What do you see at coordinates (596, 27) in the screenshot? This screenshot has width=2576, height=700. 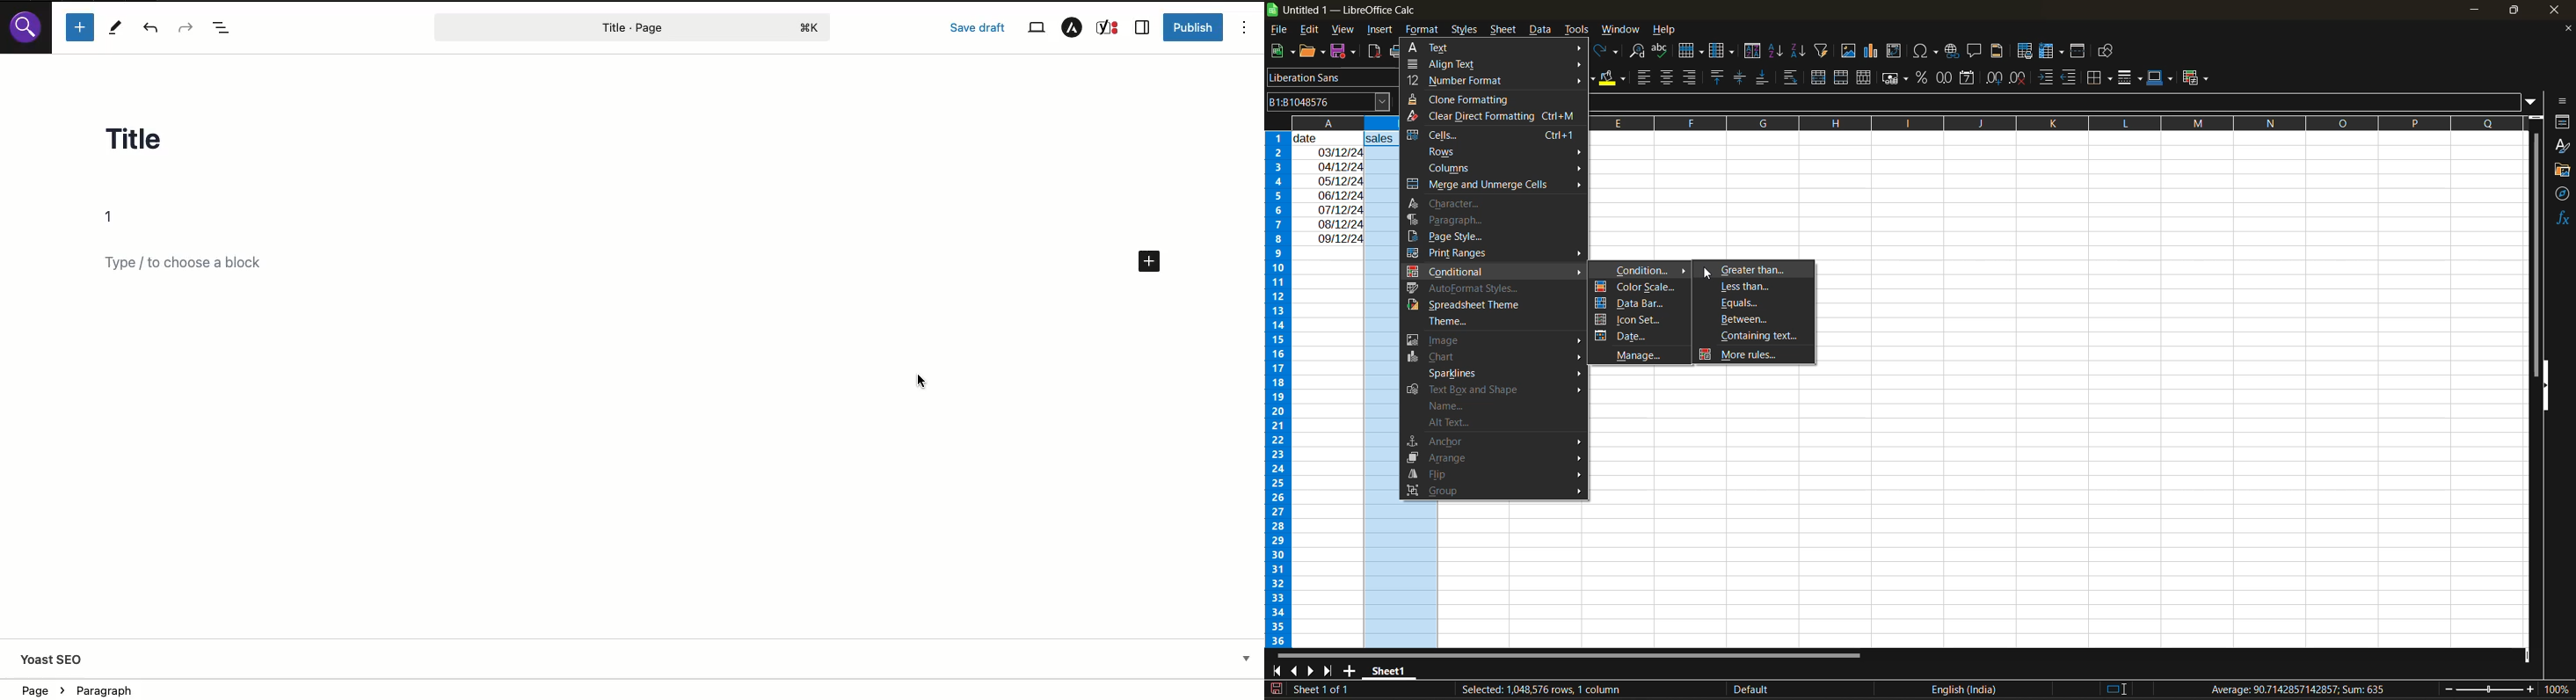 I see `Page` at bounding box center [596, 27].